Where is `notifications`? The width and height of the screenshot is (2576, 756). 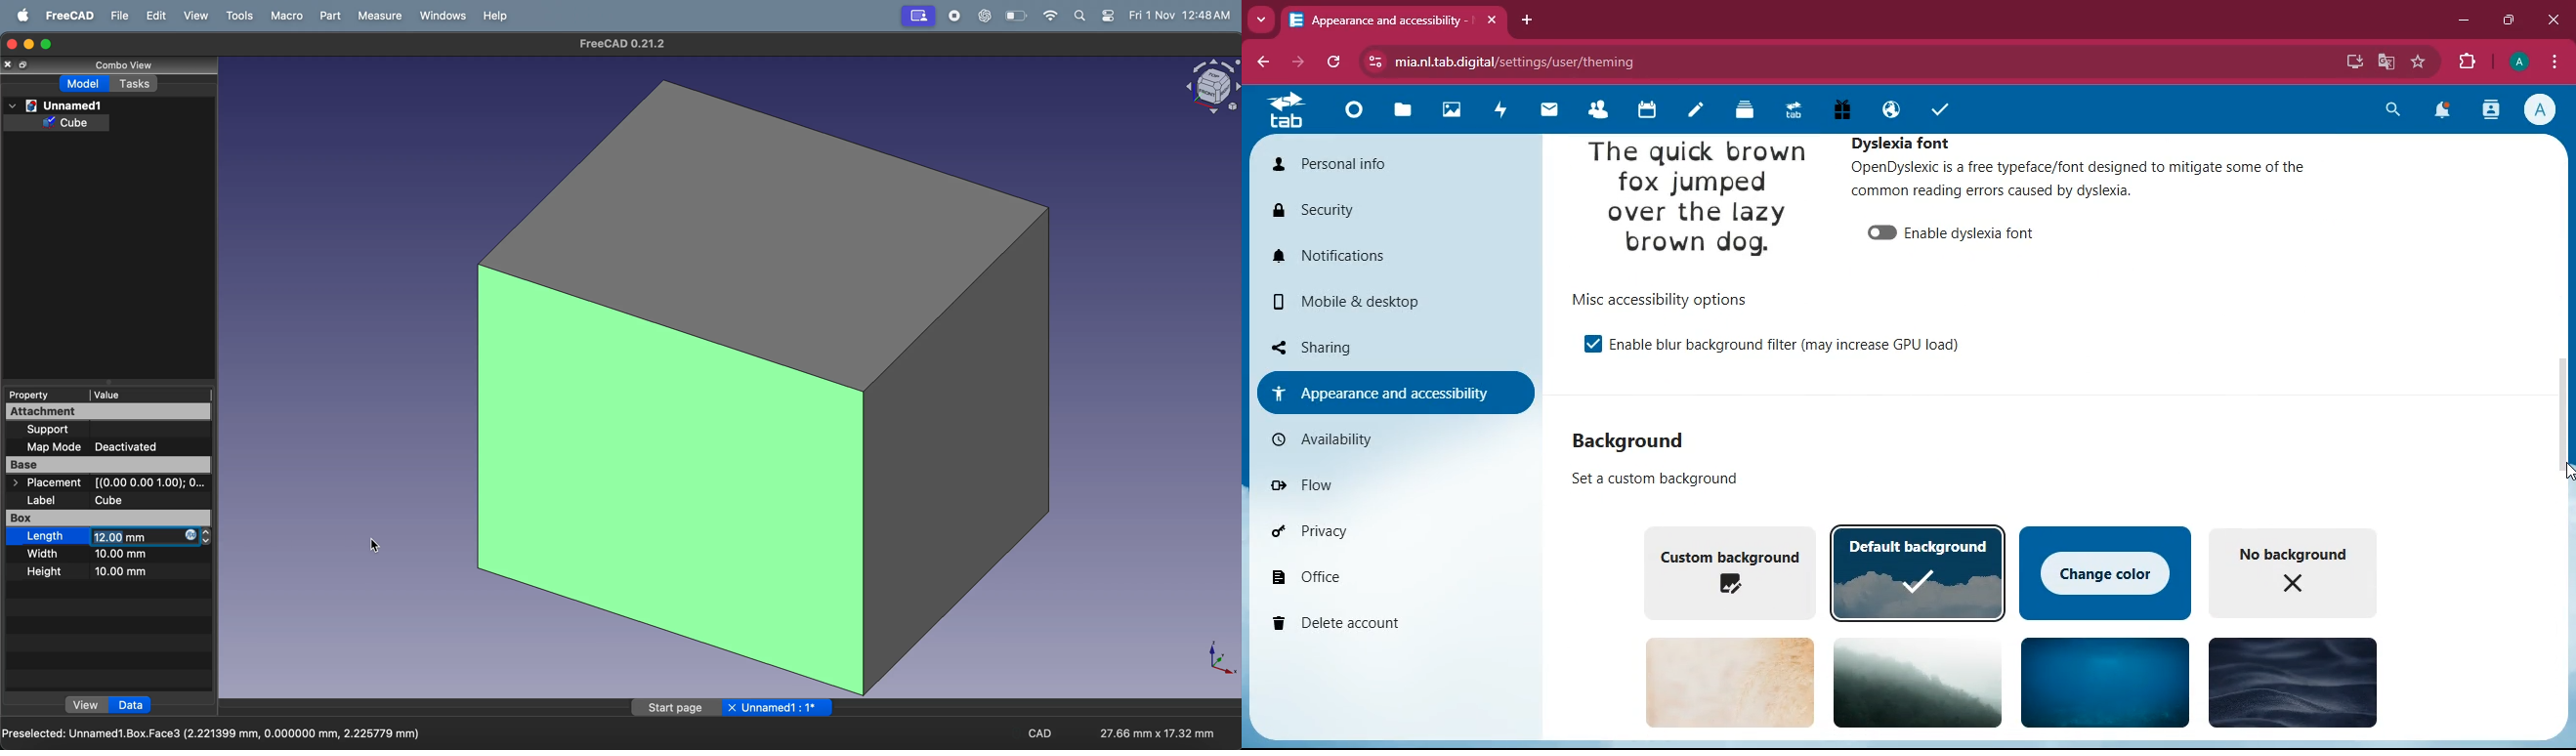
notifications is located at coordinates (2441, 113).